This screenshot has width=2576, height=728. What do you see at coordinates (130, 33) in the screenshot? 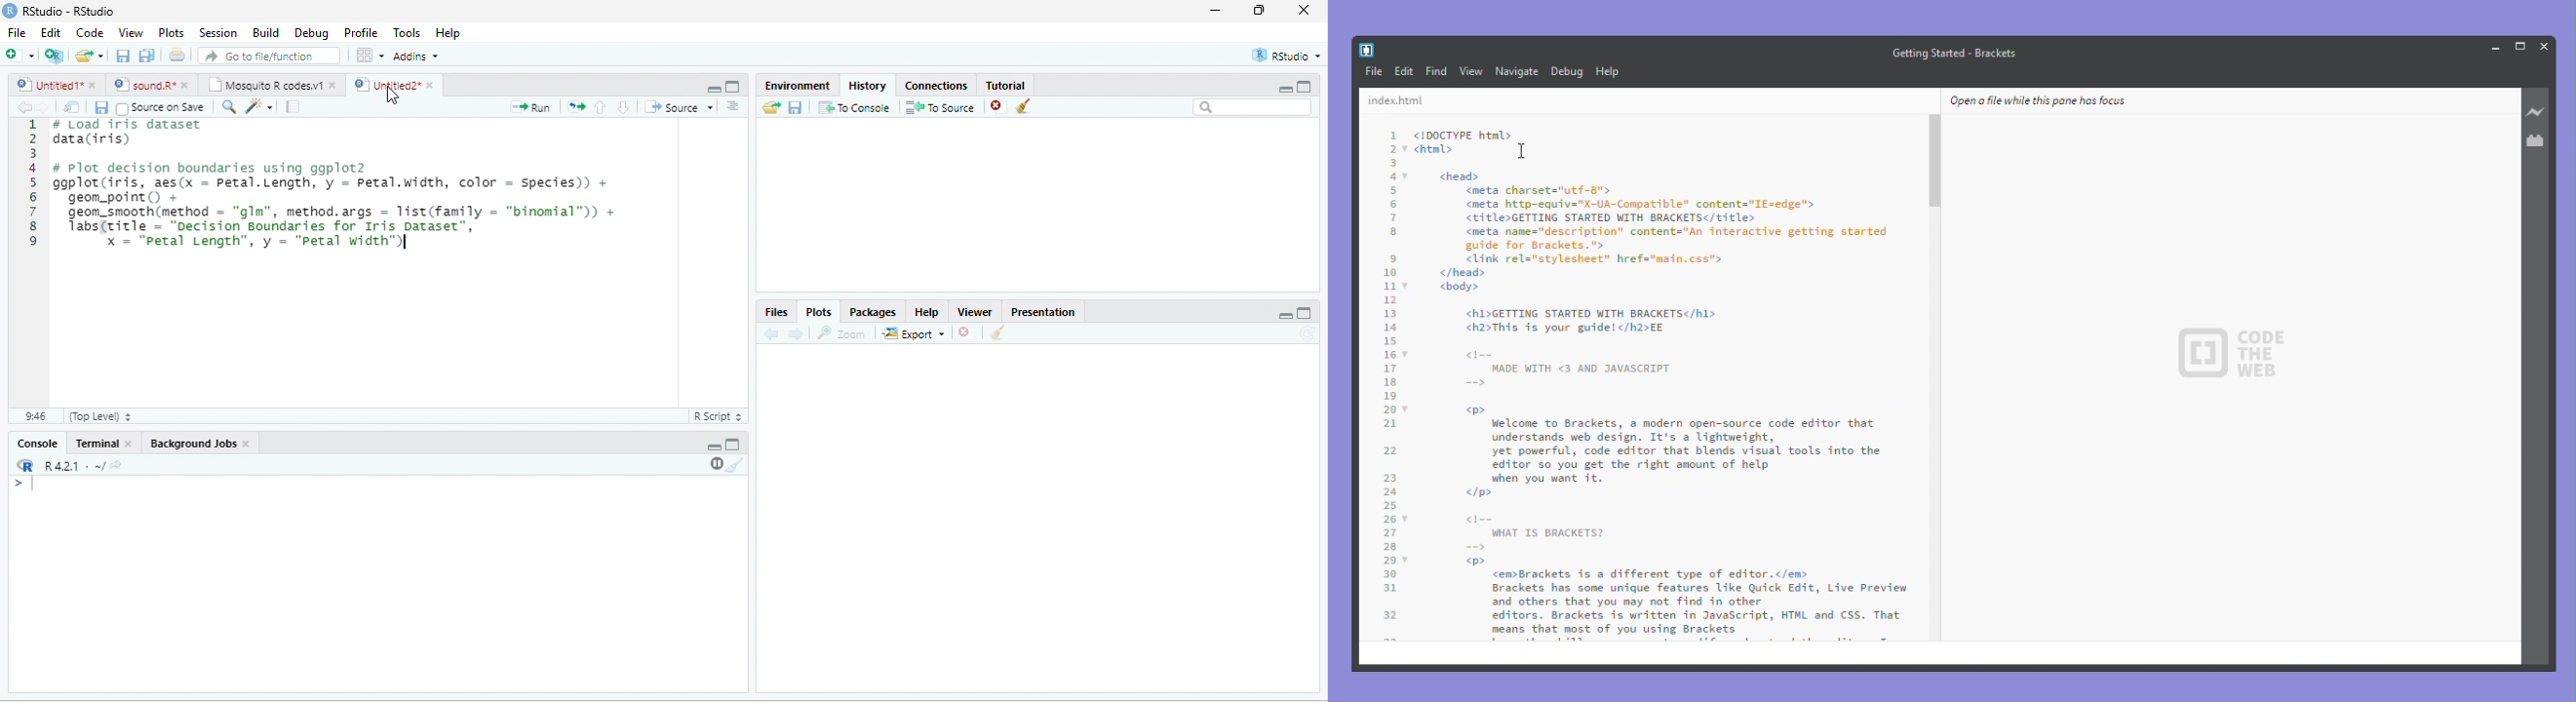
I see `View` at bounding box center [130, 33].